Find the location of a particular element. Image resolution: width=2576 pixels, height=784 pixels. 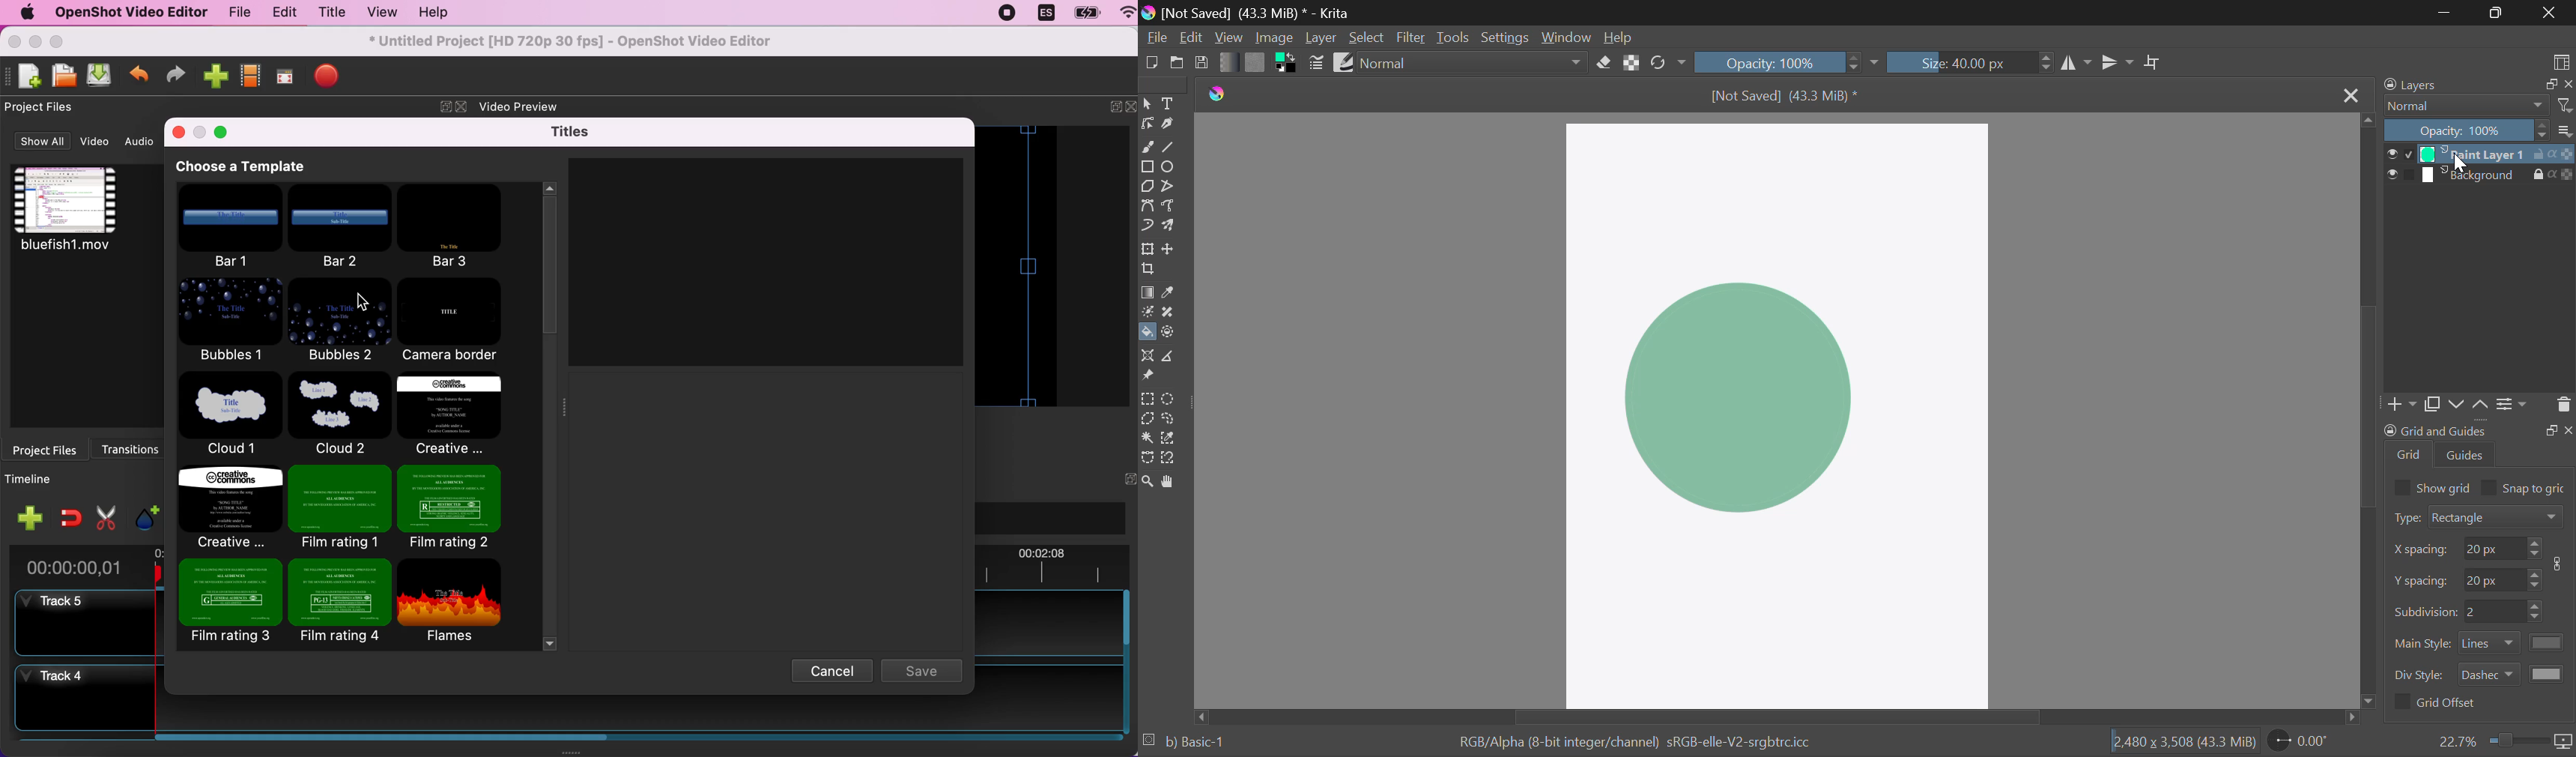

Colors in Use is located at coordinates (1288, 65).